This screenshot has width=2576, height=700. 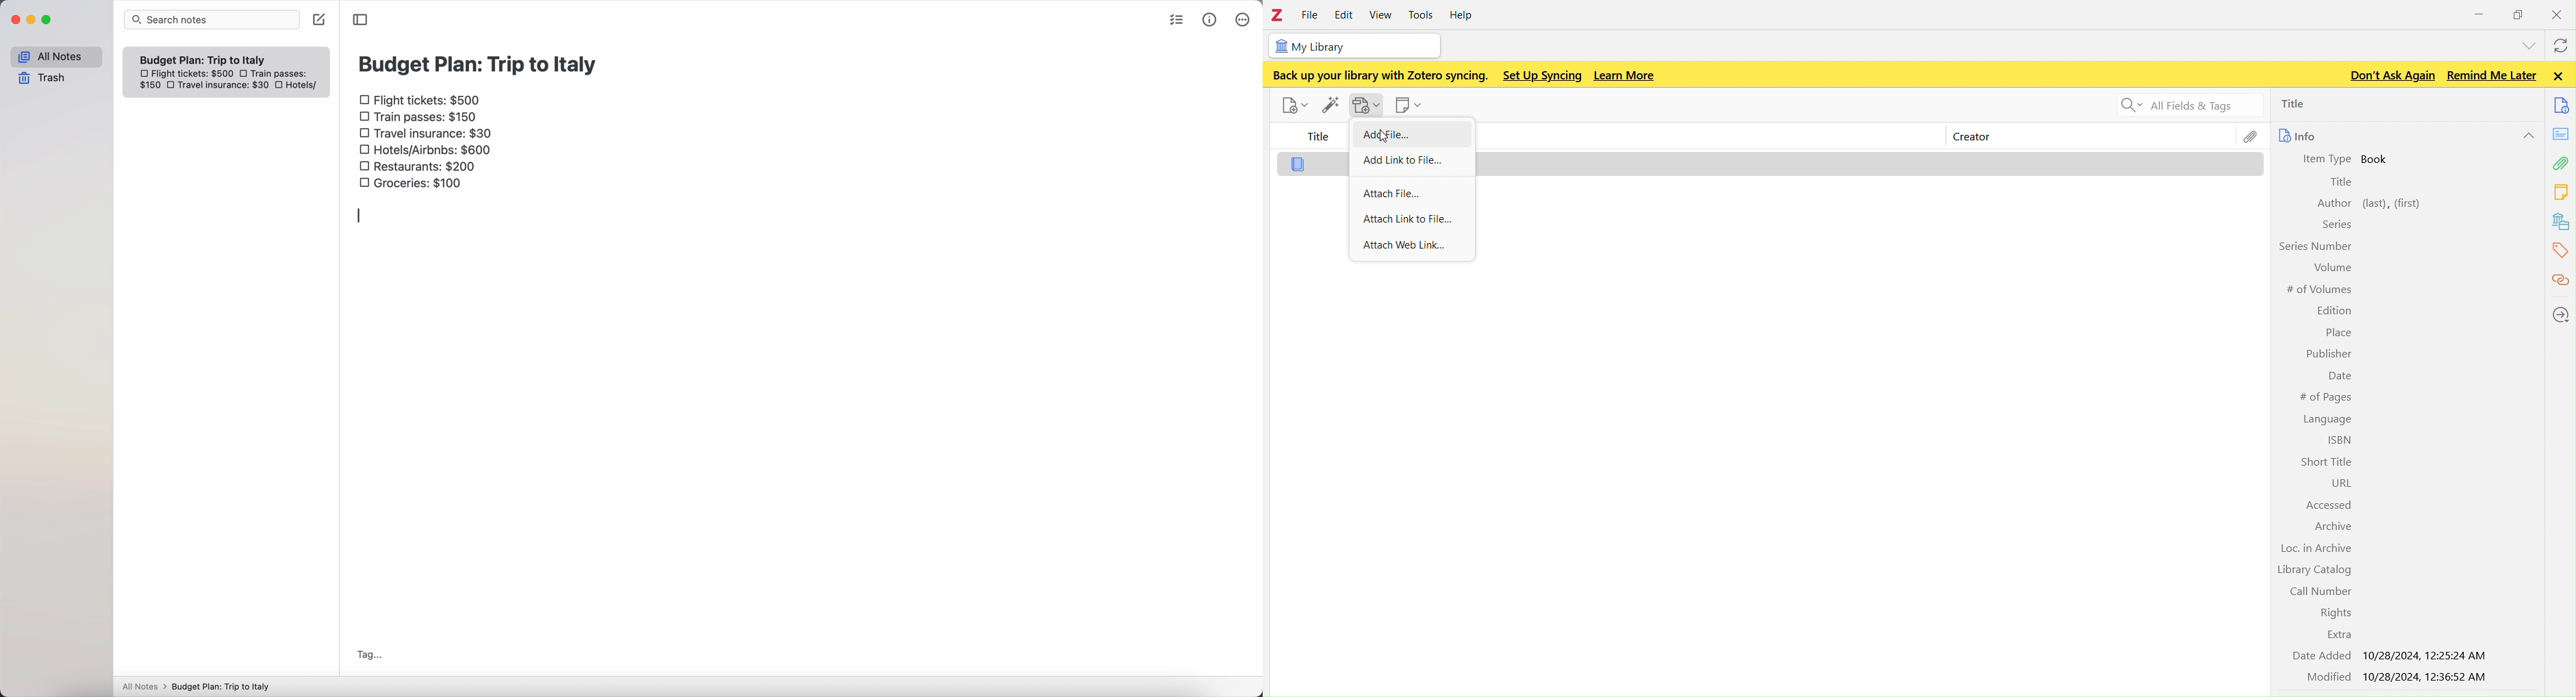 I want to click on search bar, so click(x=212, y=20).